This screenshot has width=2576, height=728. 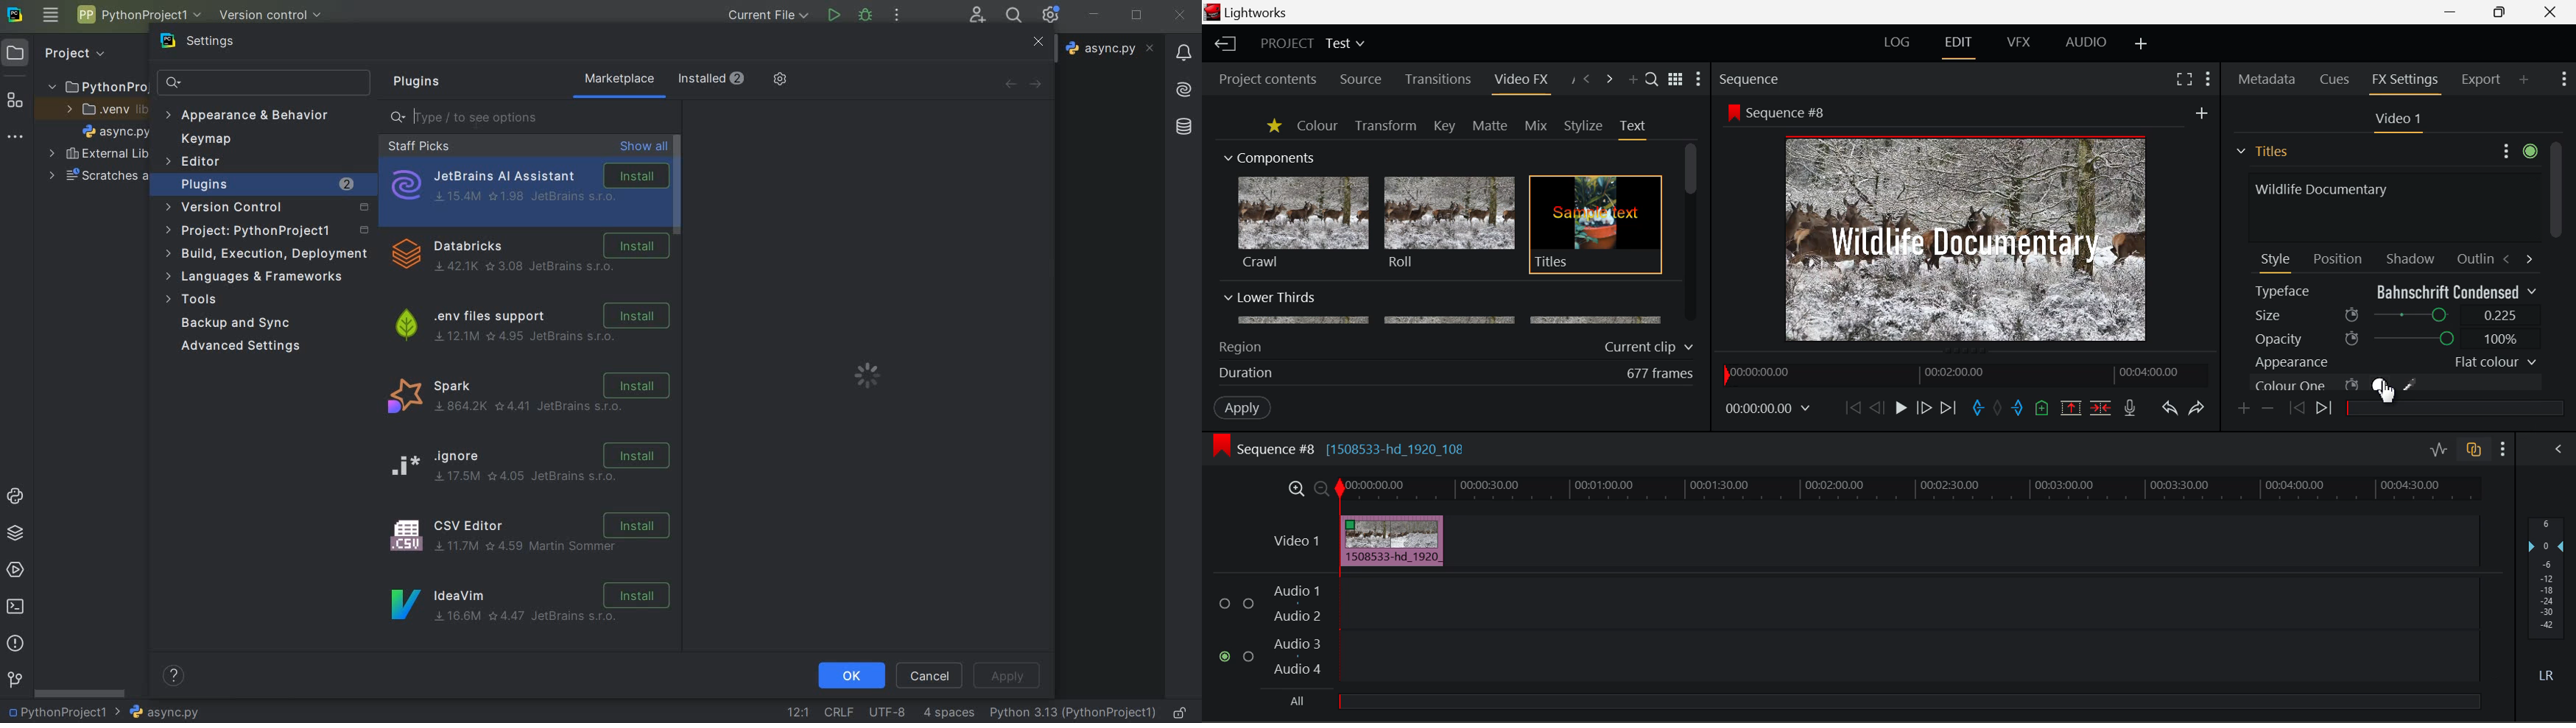 I want to click on Current clip, so click(x=1652, y=347).